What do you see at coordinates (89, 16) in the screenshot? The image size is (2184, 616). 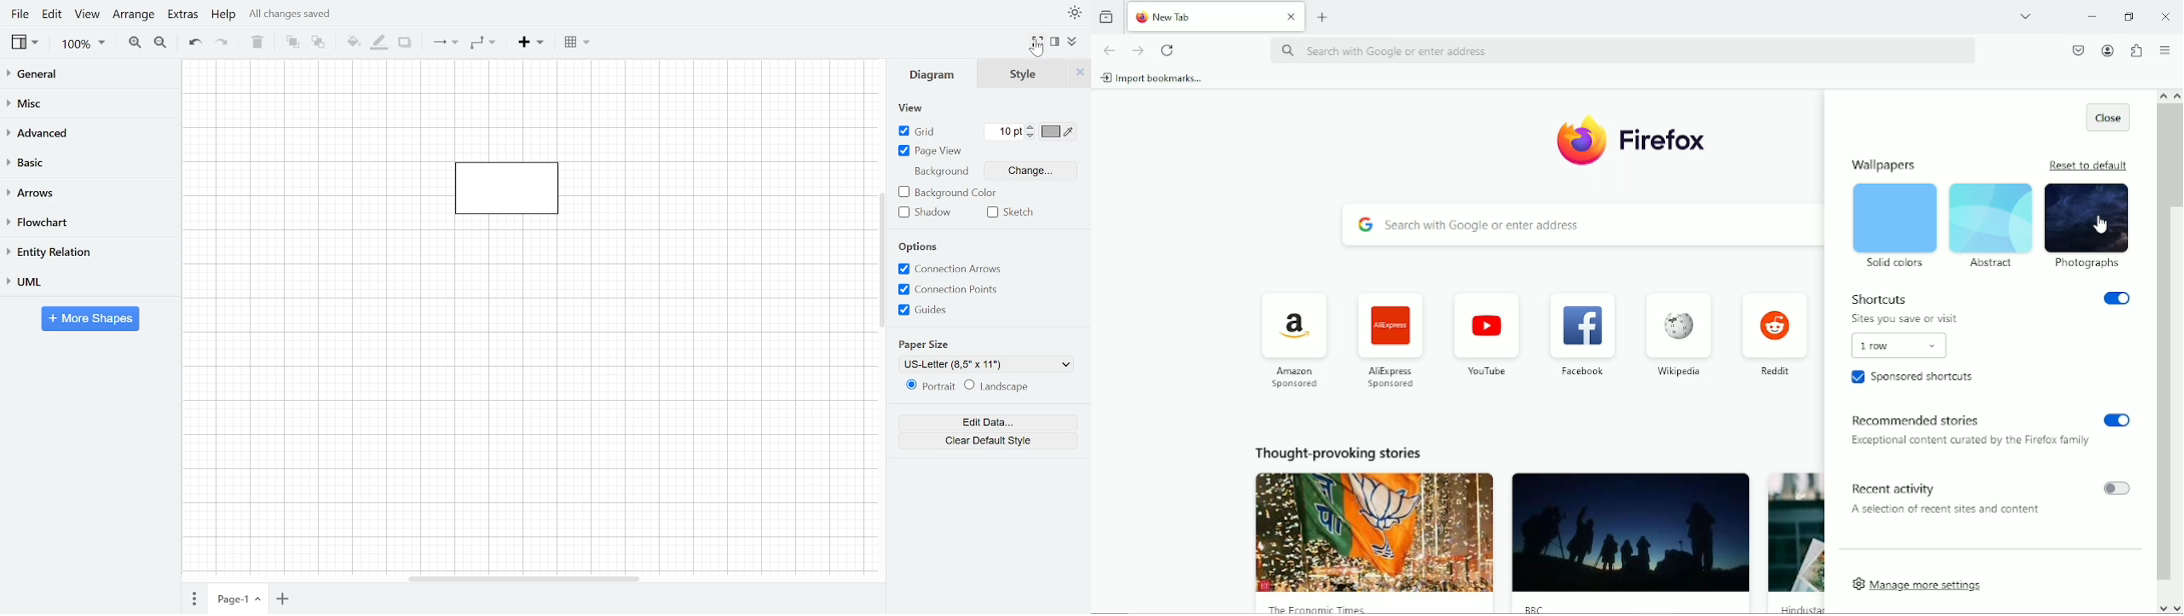 I see `View` at bounding box center [89, 16].